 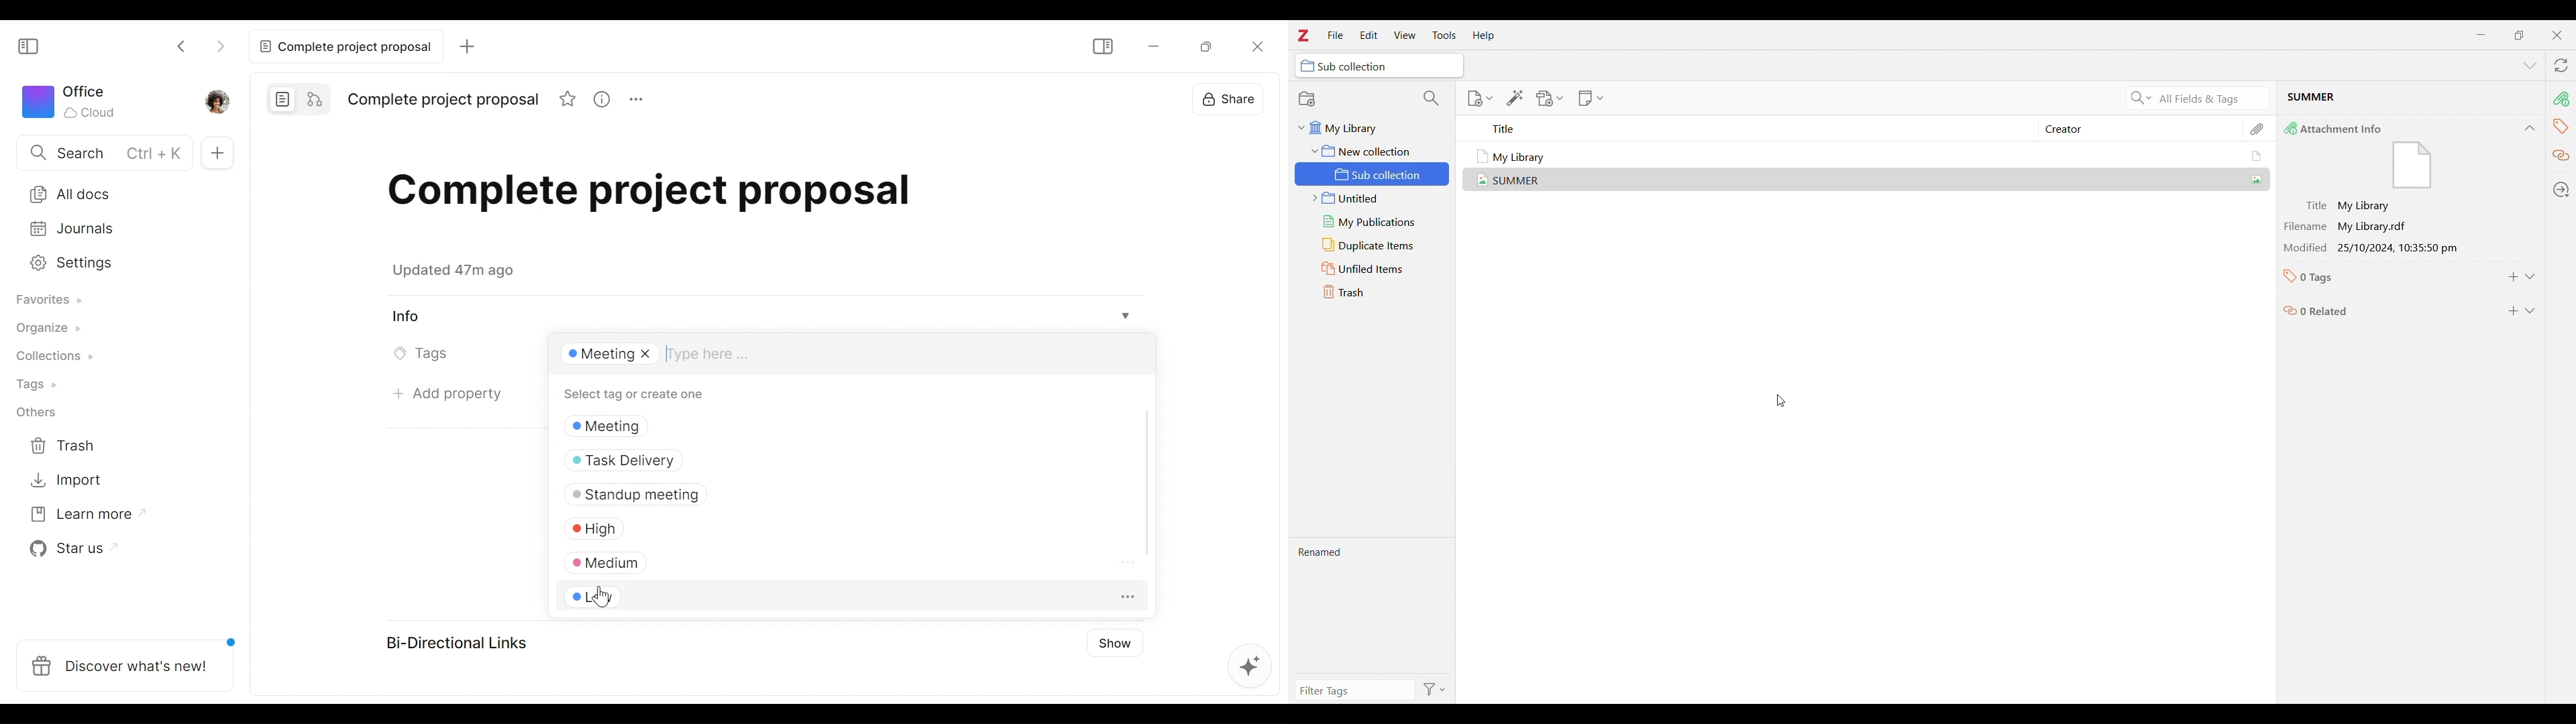 What do you see at coordinates (568, 99) in the screenshot?
I see `Favorite` at bounding box center [568, 99].